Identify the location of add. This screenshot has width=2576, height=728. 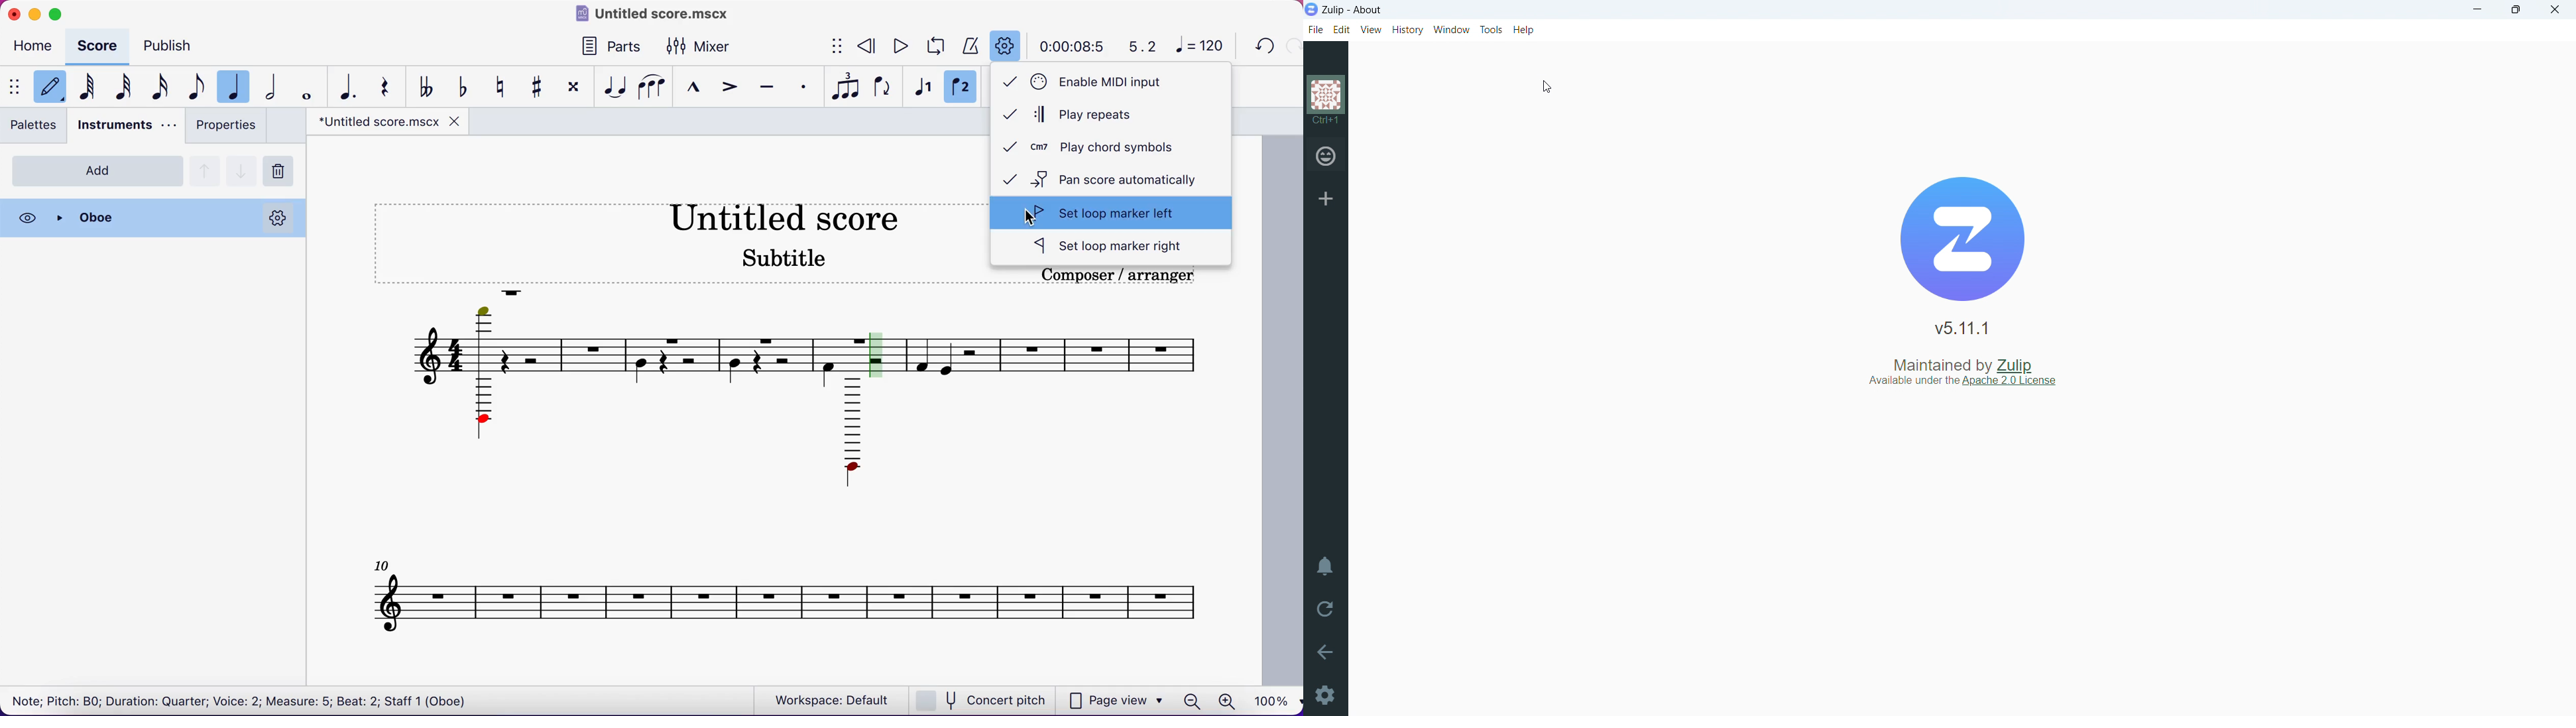
(98, 171).